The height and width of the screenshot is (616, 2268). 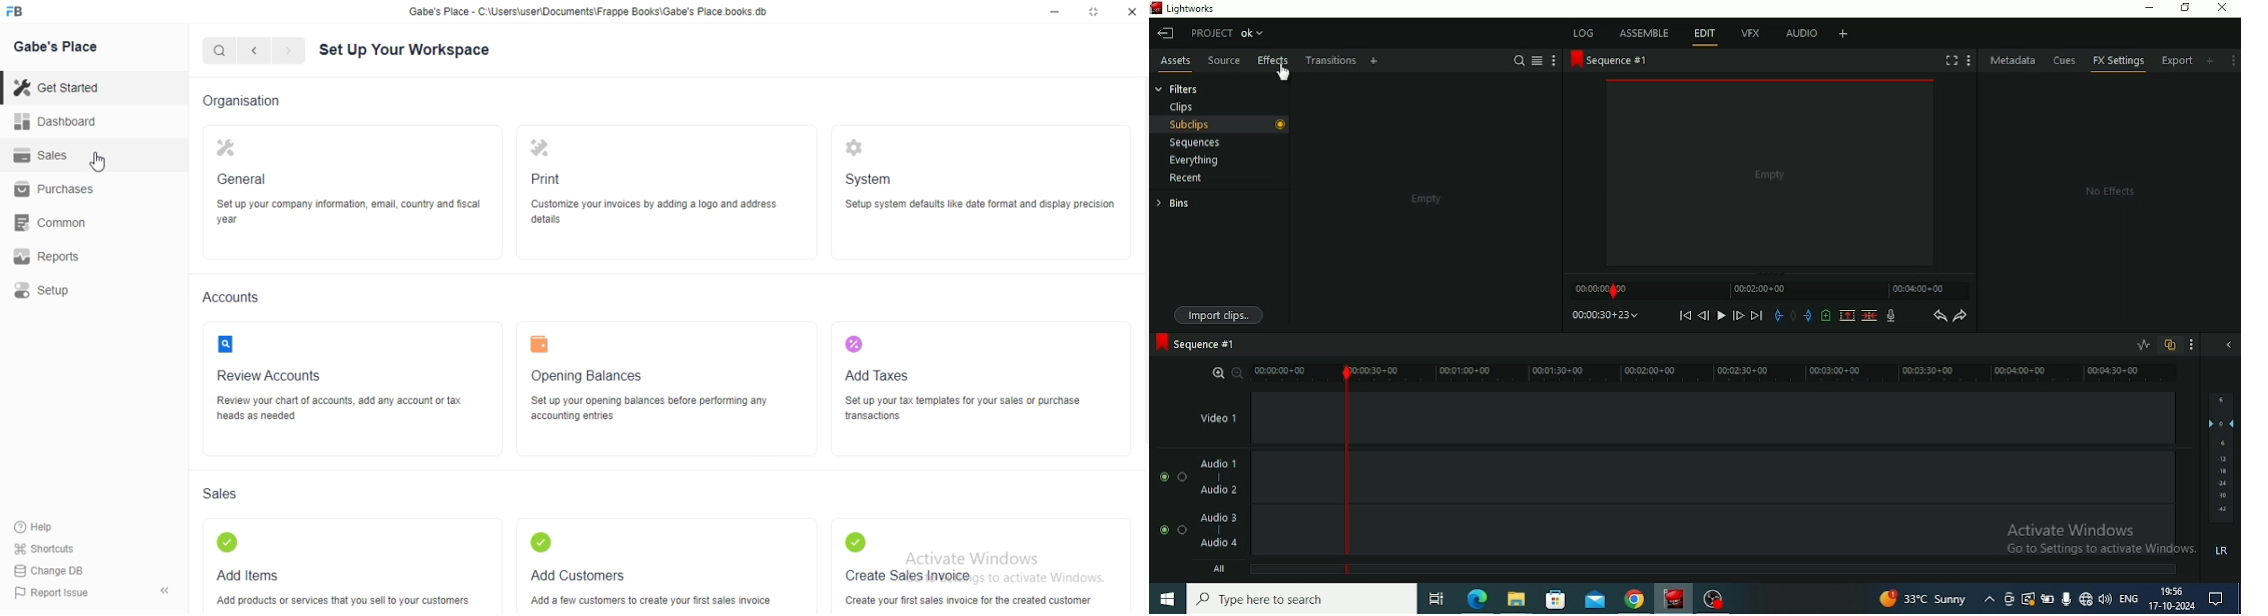 I want to click on Subclips, so click(x=1220, y=125).